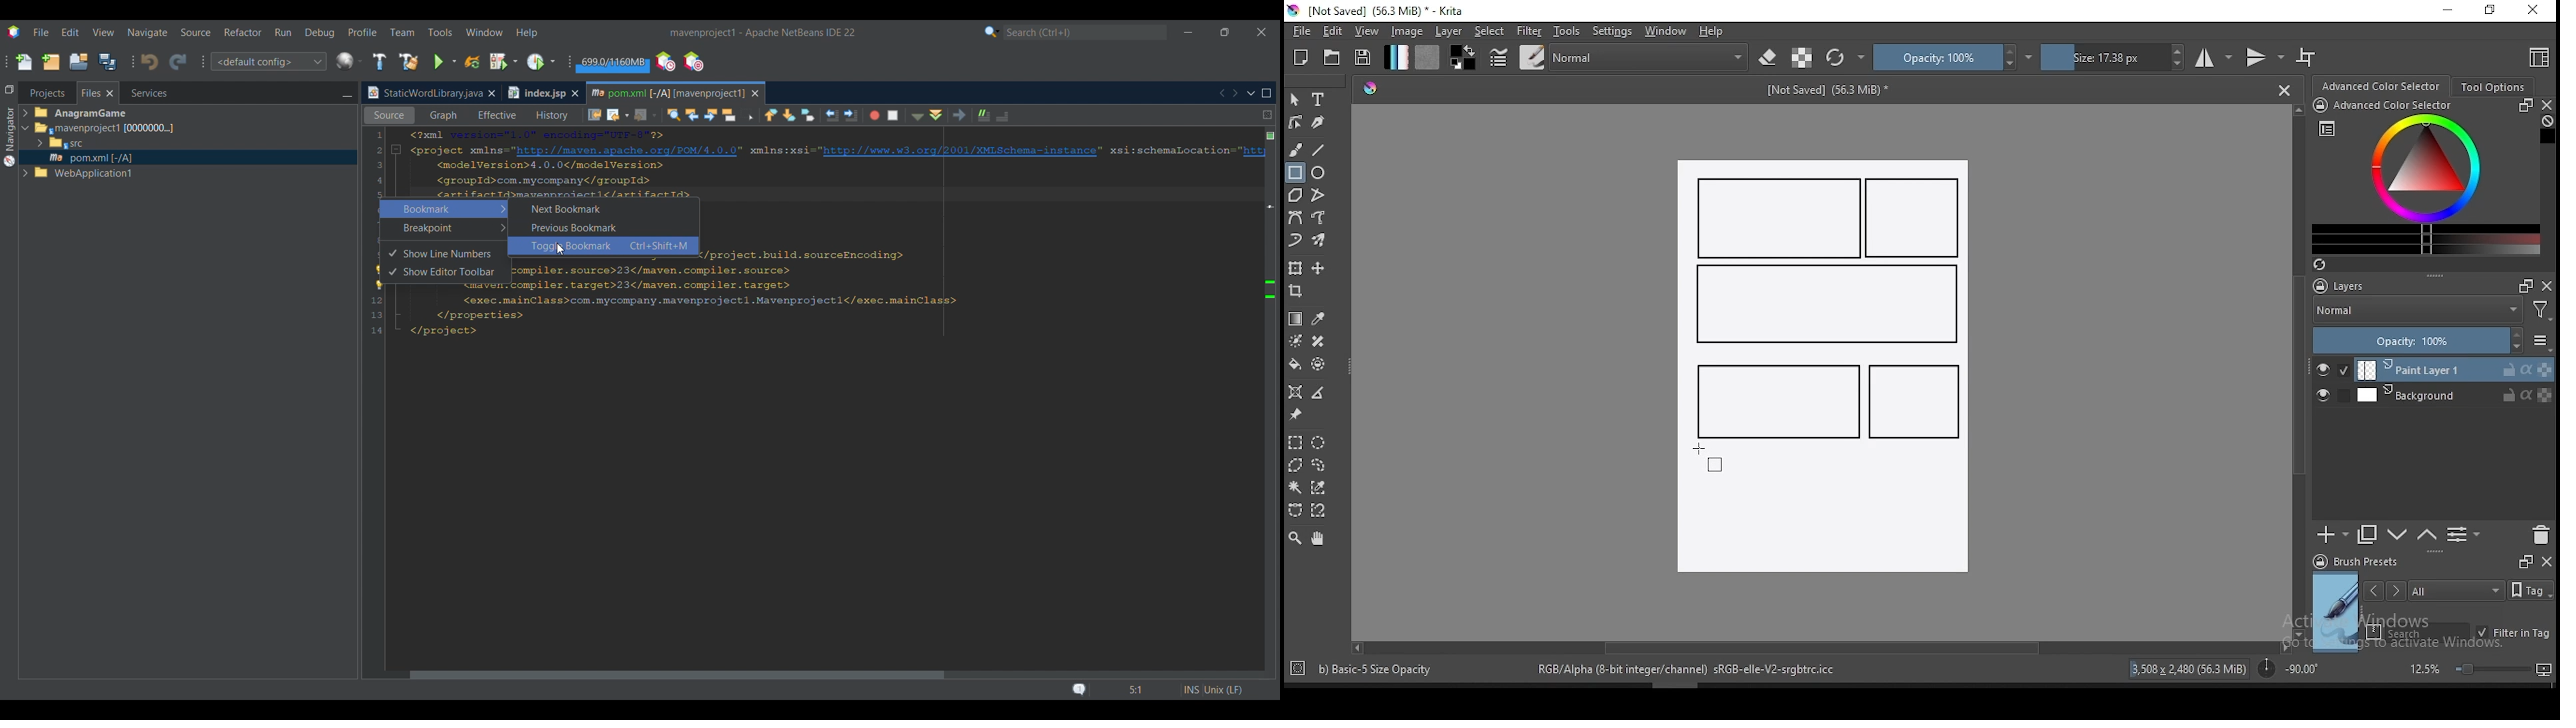 The image size is (2576, 728). I want to click on delete layer, so click(2540, 536).